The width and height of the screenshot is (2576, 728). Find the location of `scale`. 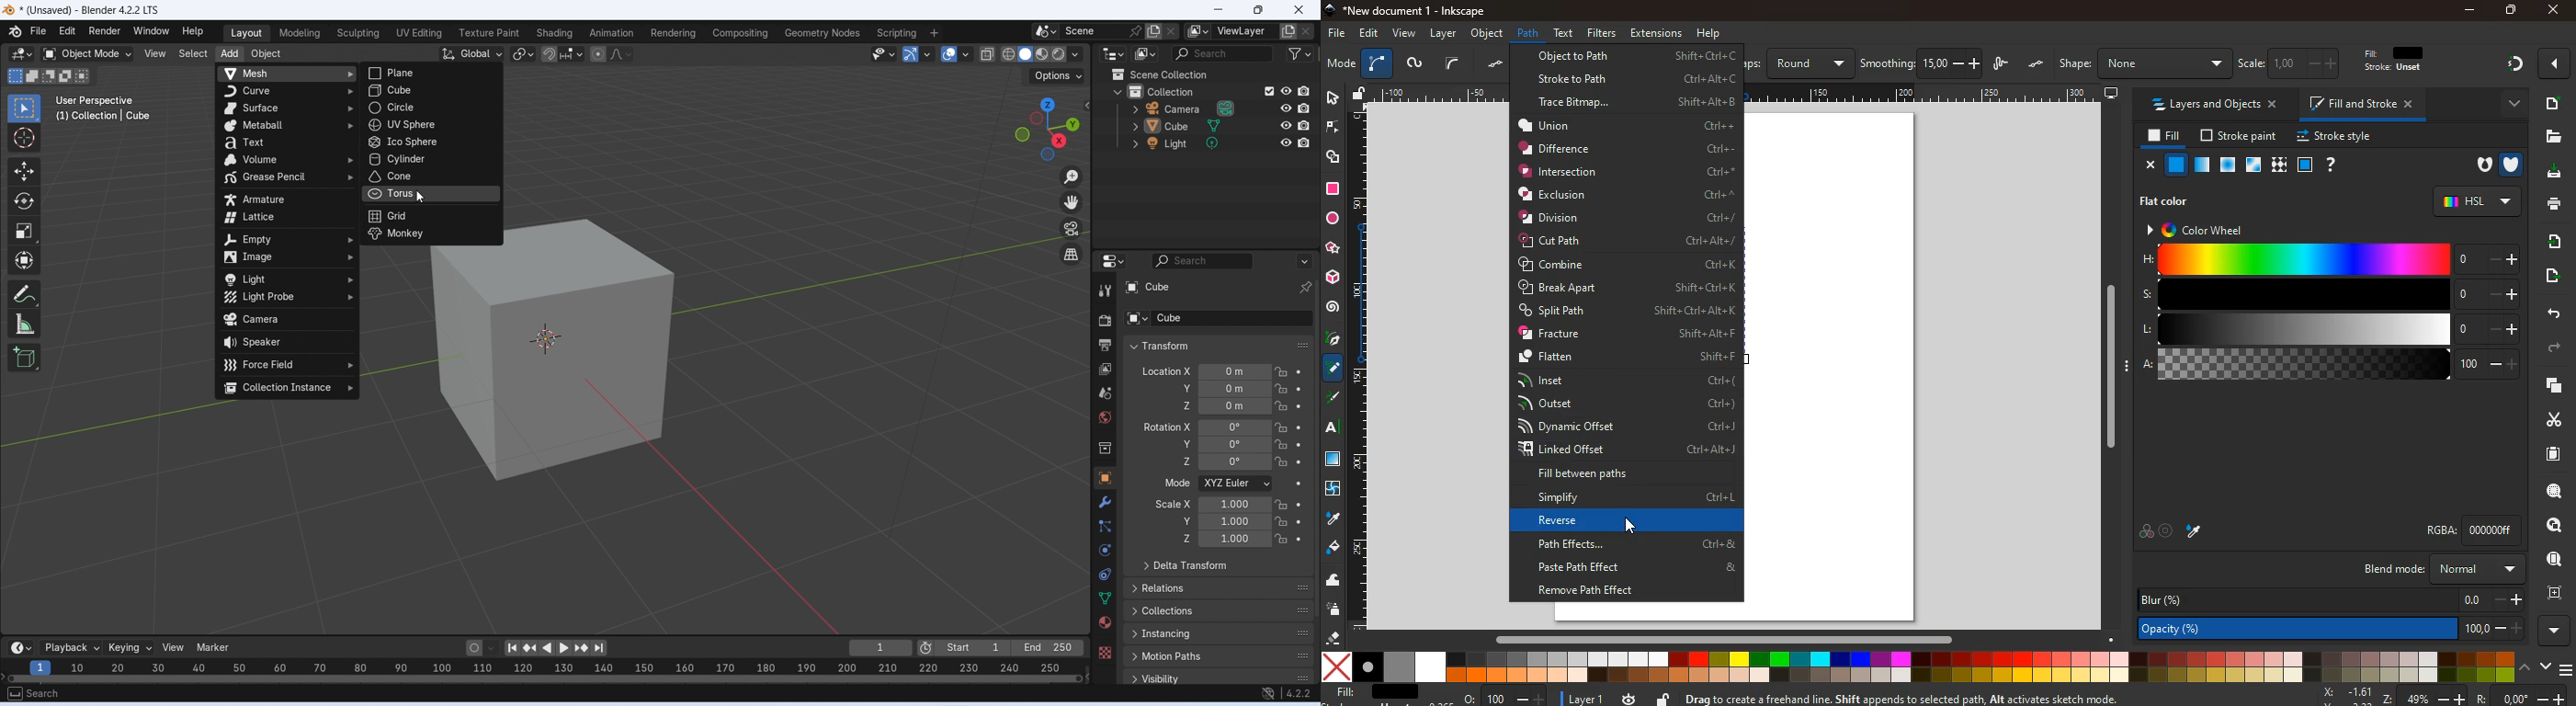

scale is located at coordinates (2292, 63).